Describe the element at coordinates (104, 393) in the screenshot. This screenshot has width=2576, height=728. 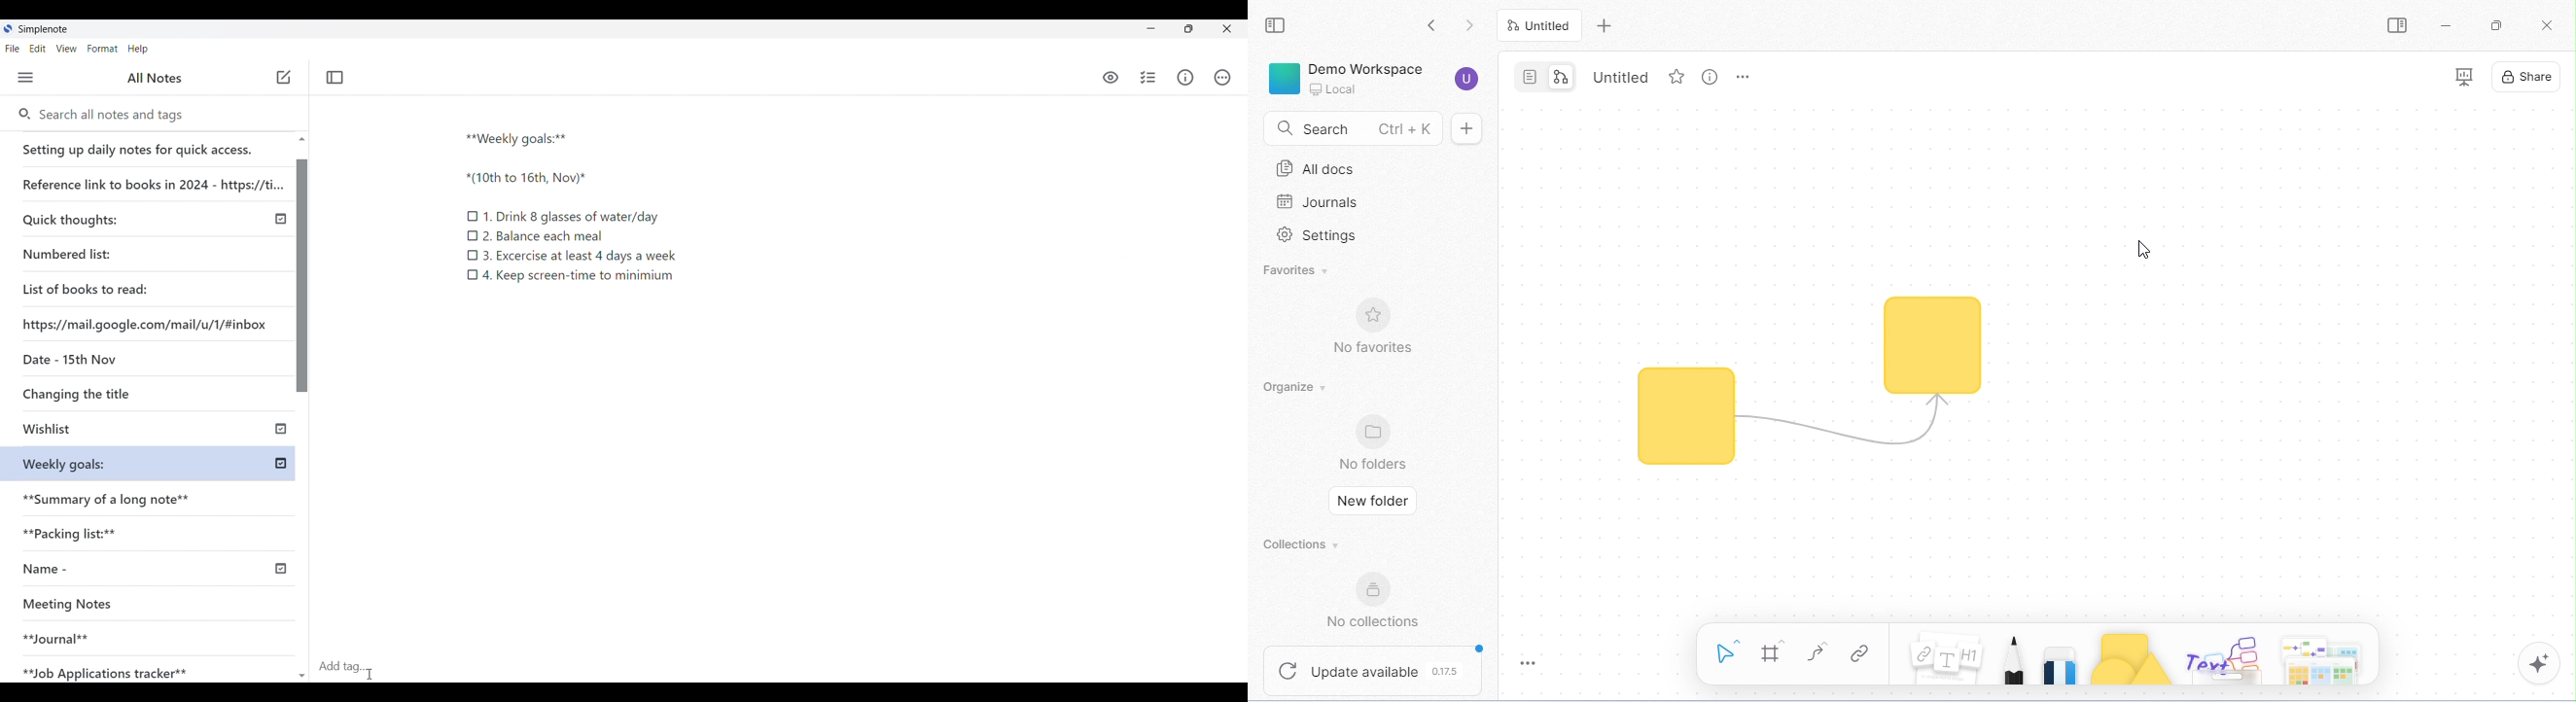
I see `Changing the title` at that location.